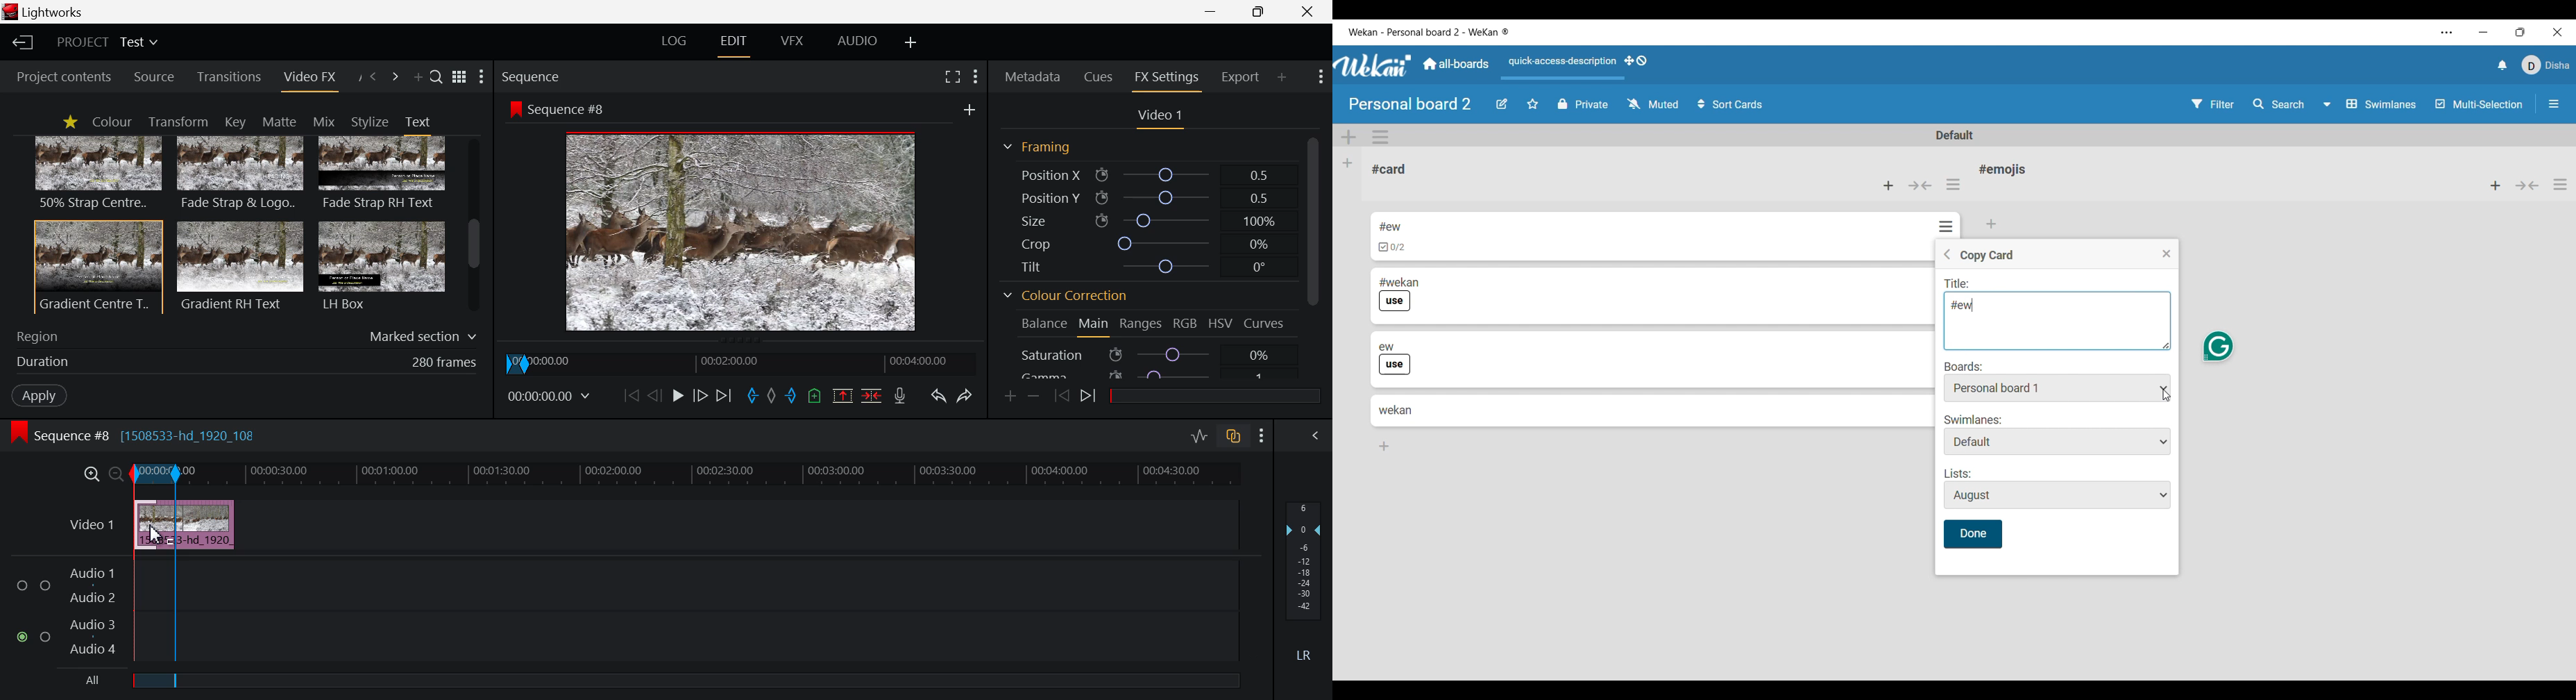  Describe the element at coordinates (383, 174) in the screenshot. I see `Fade Strap RH Text` at that location.